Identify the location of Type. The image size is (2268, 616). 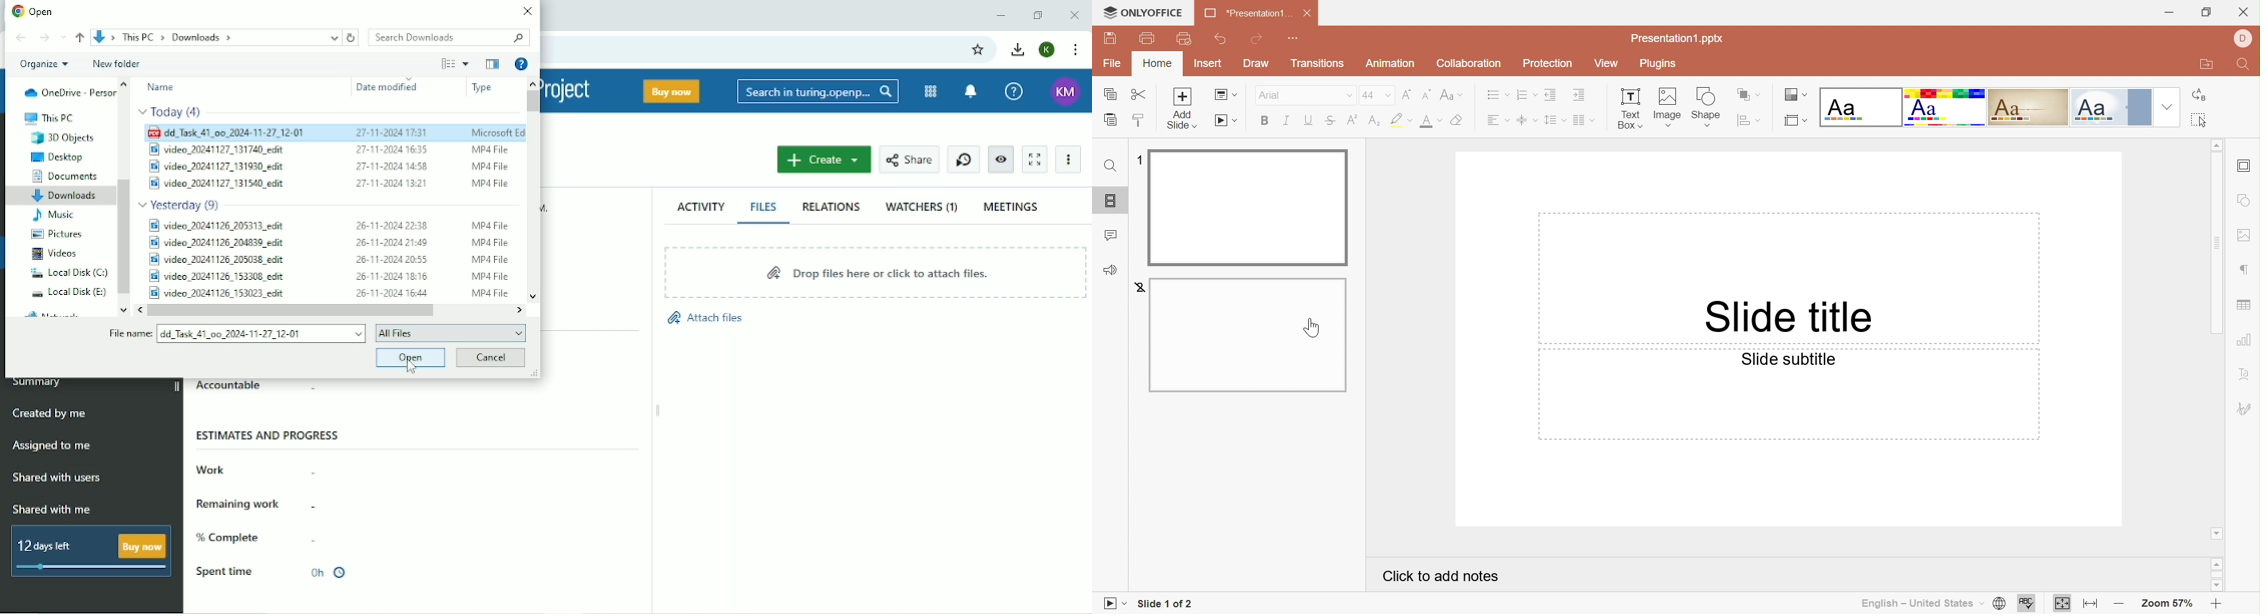
(482, 88).